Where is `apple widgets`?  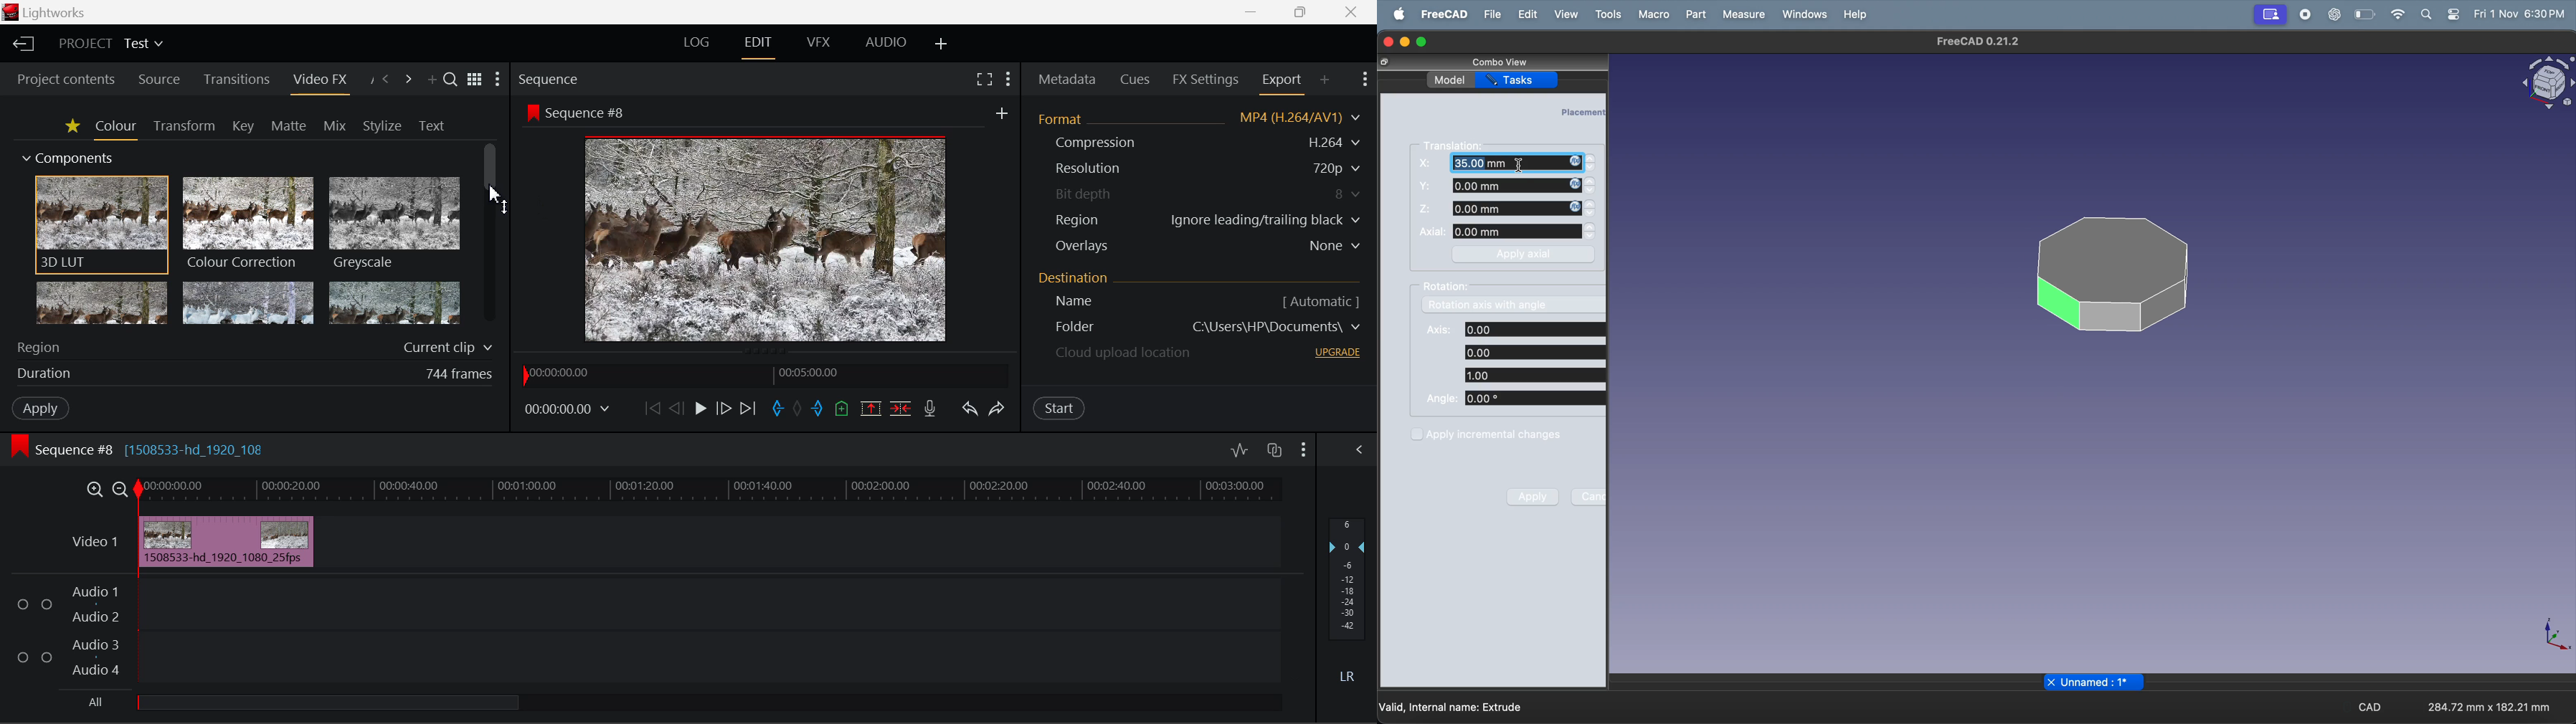
apple widgets is located at coordinates (2456, 13).